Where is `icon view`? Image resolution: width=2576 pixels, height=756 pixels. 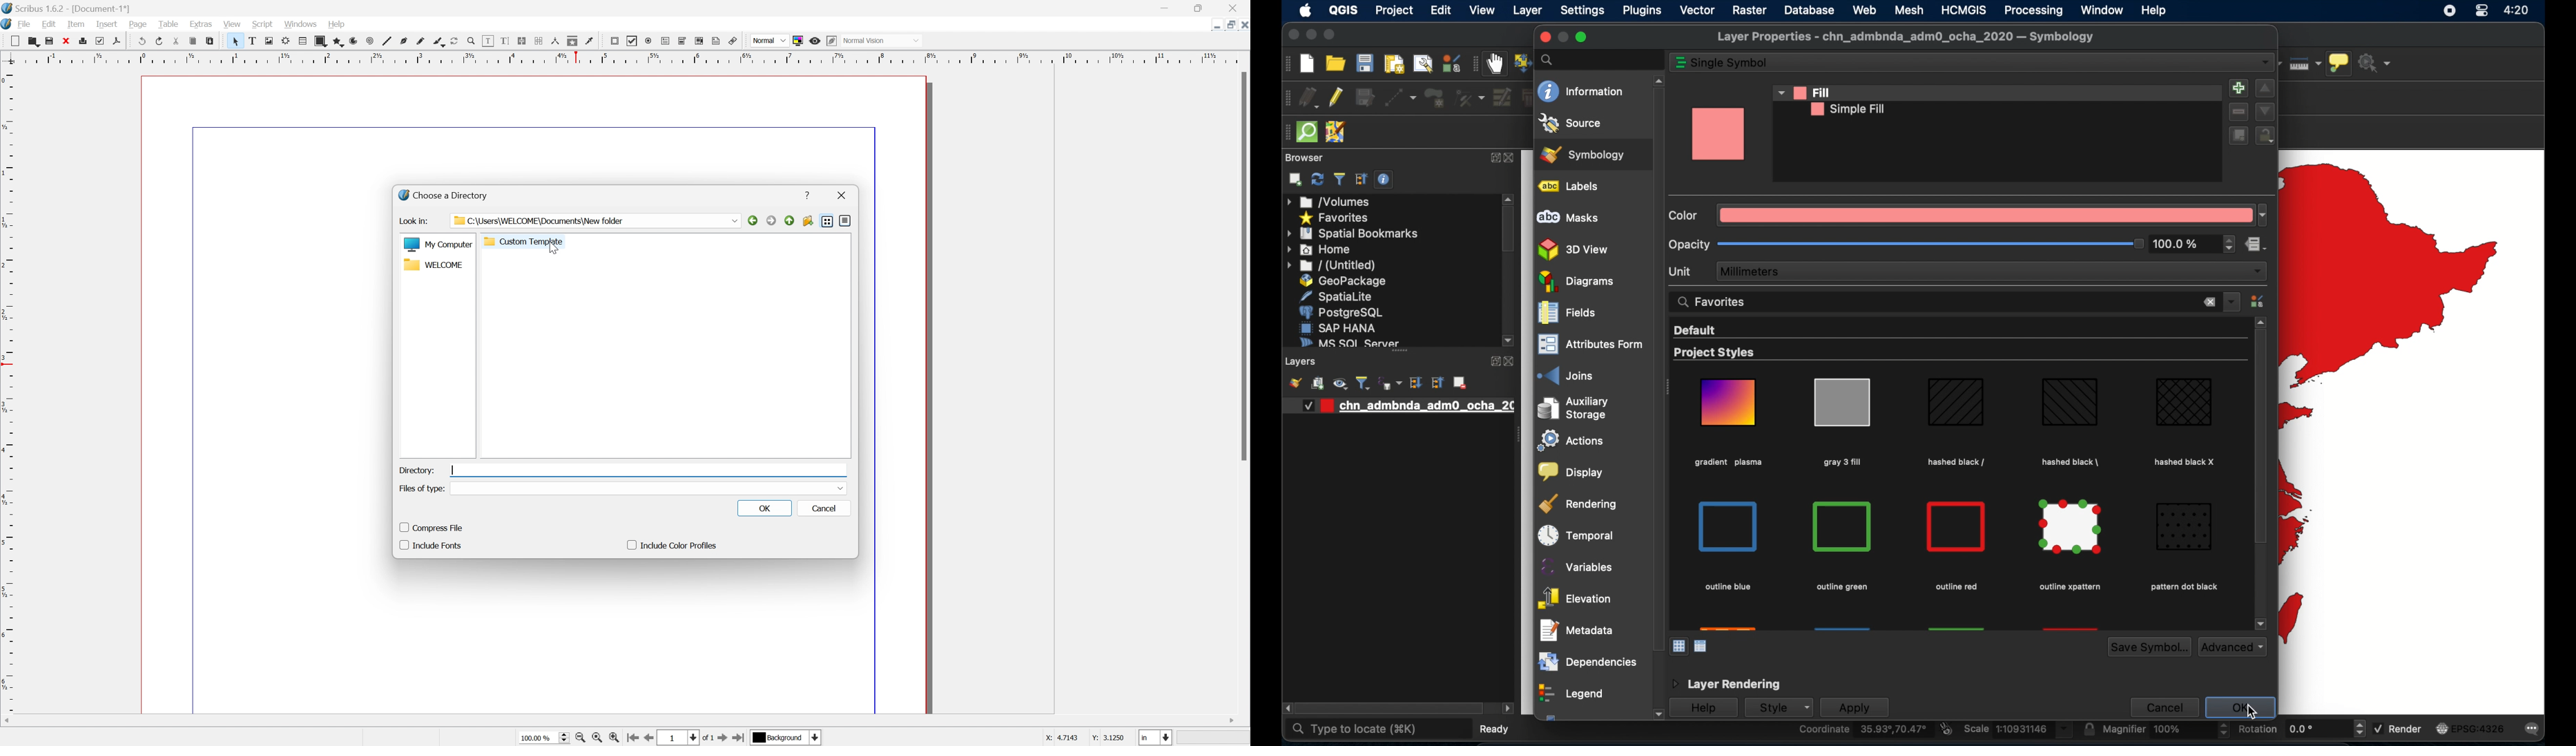 icon view is located at coordinates (1679, 645).